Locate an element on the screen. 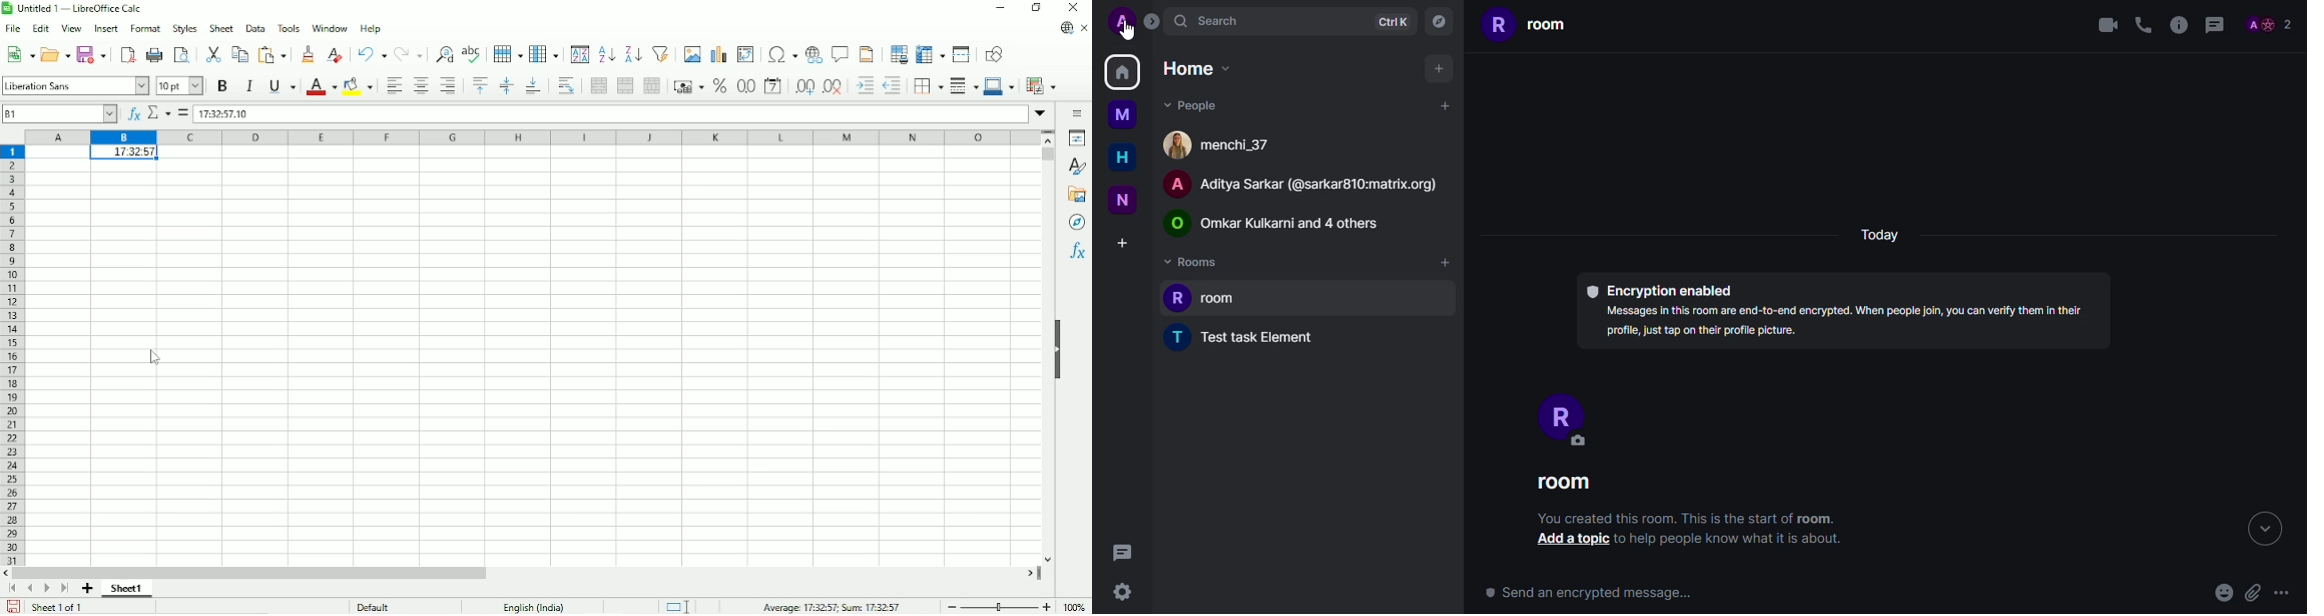   is located at coordinates (1126, 31).